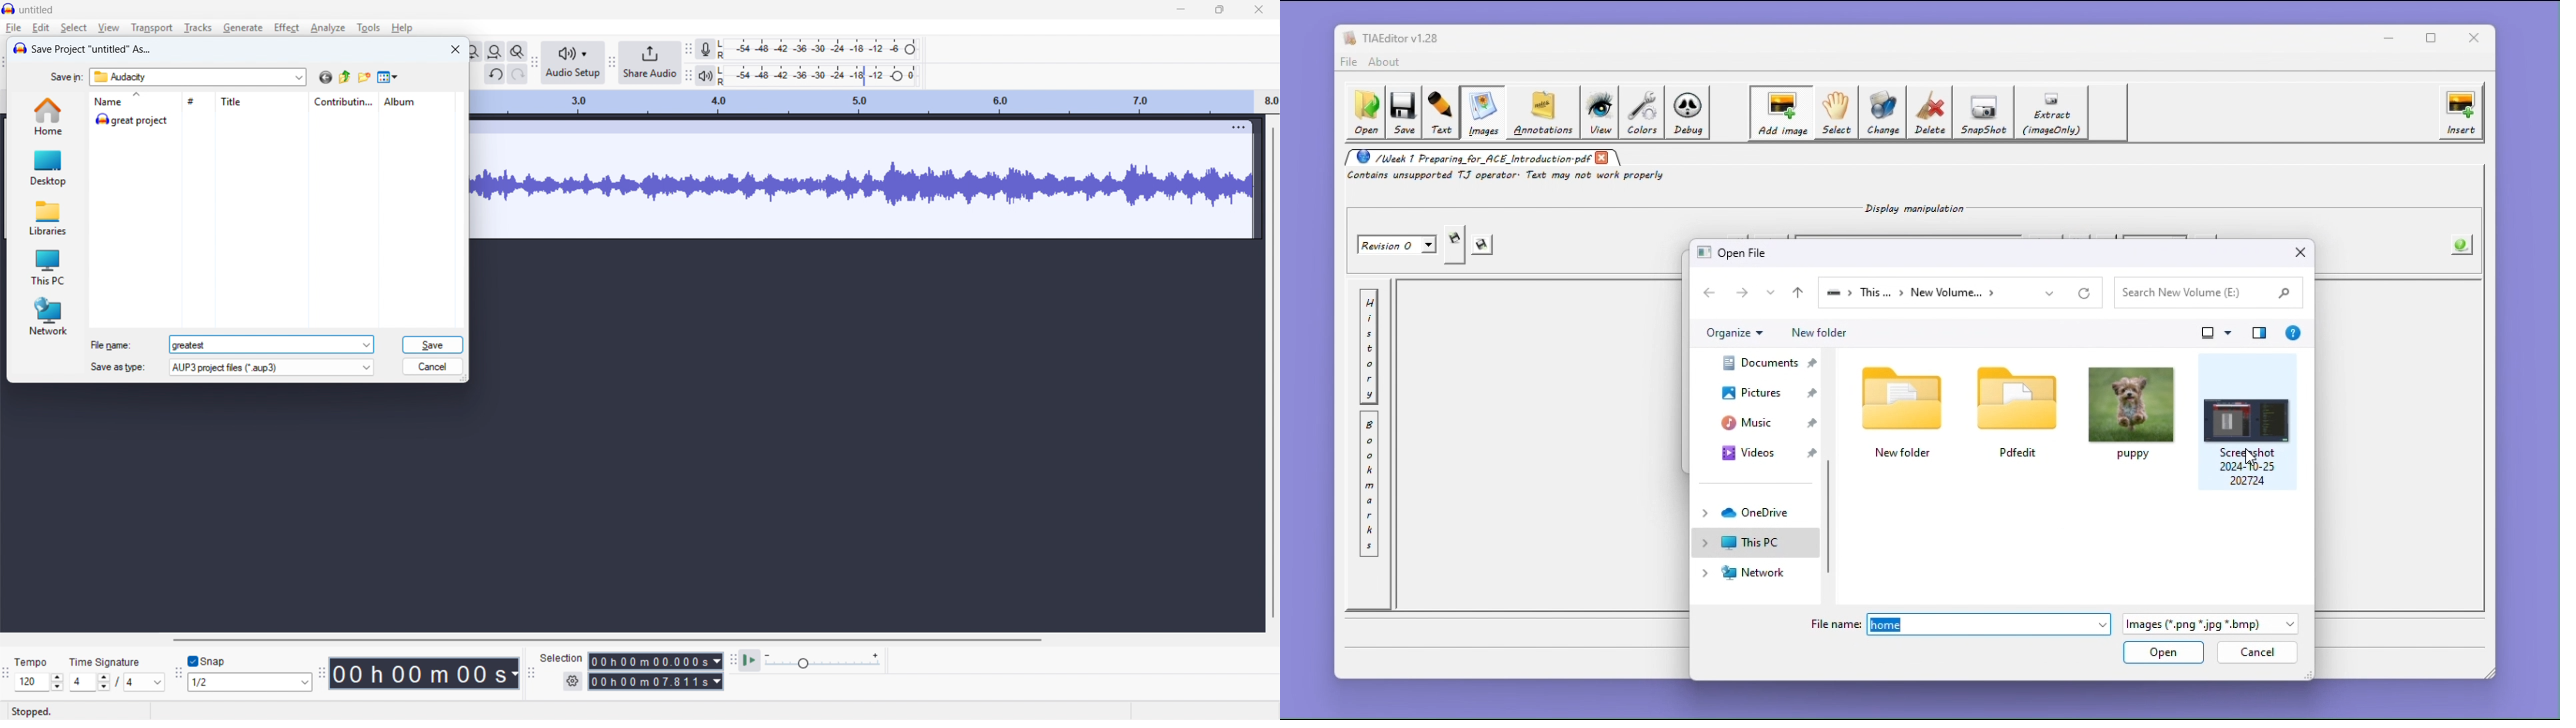 The image size is (2576, 728). I want to click on save as type, so click(116, 367).